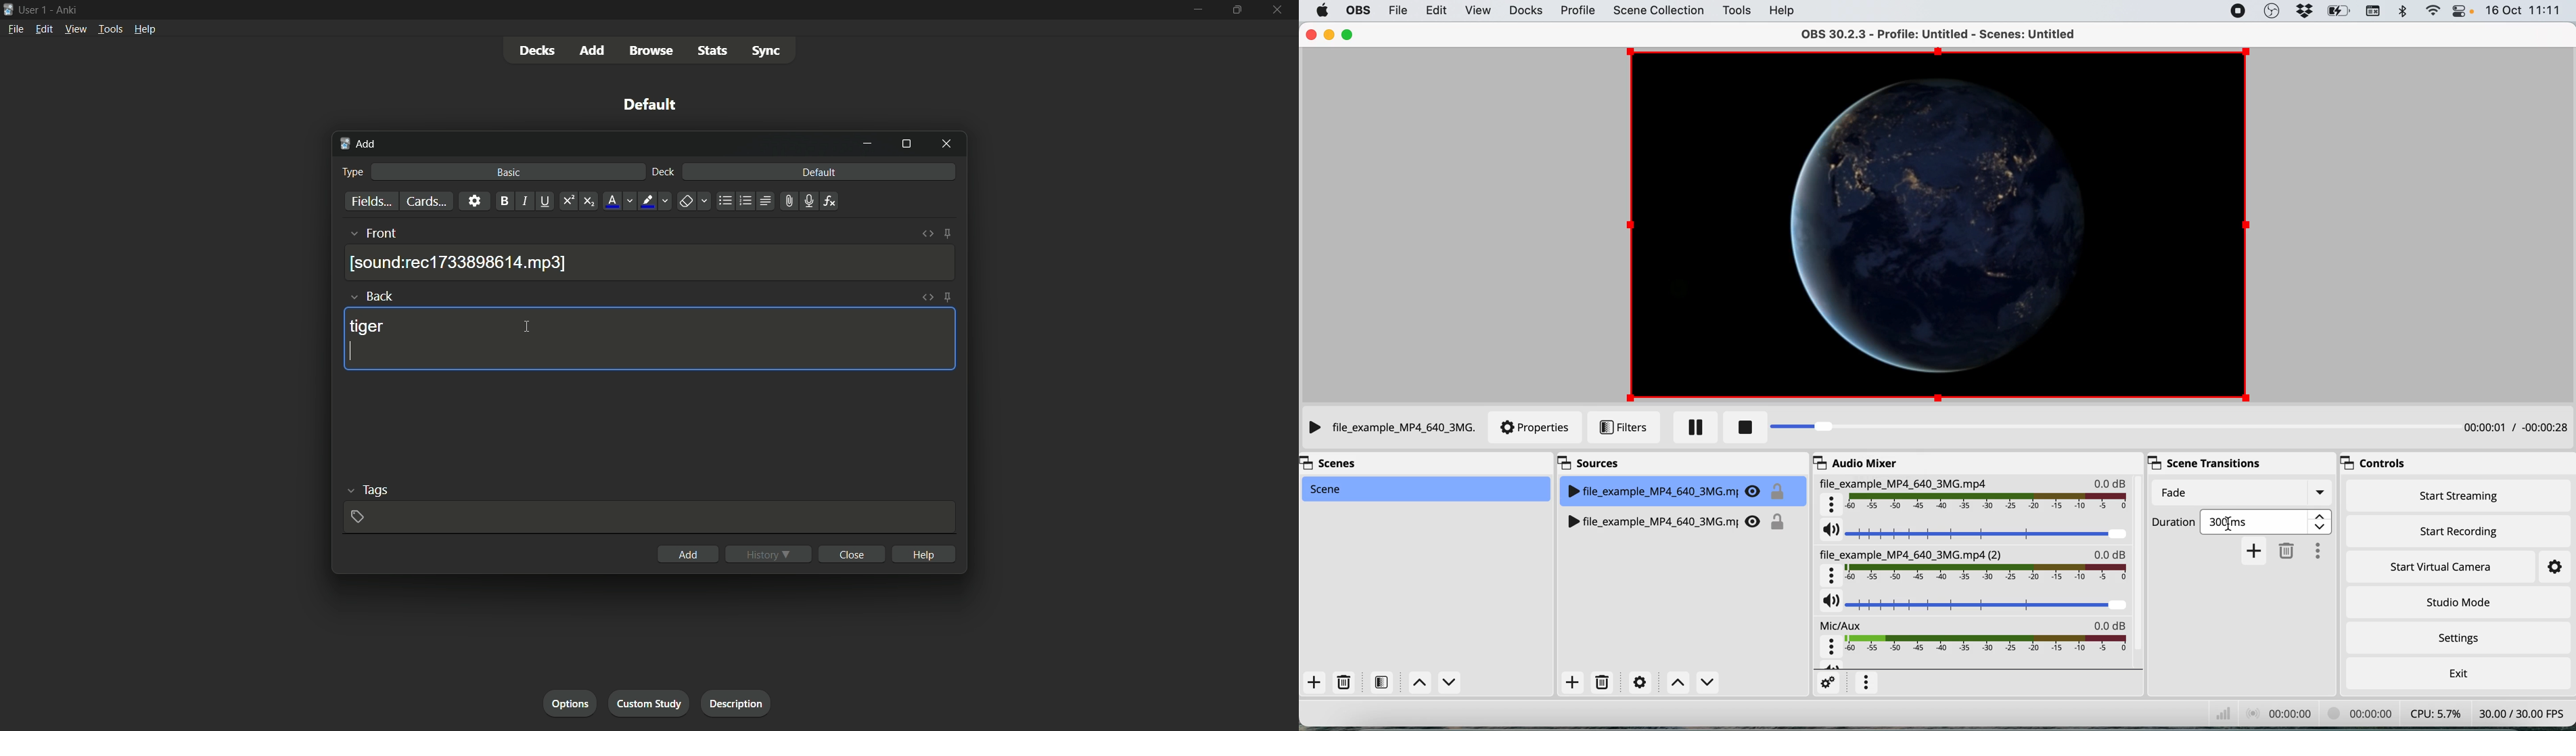 This screenshot has height=756, width=2576. Describe the element at coordinates (737, 703) in the screenshot. I see `description` at that location.